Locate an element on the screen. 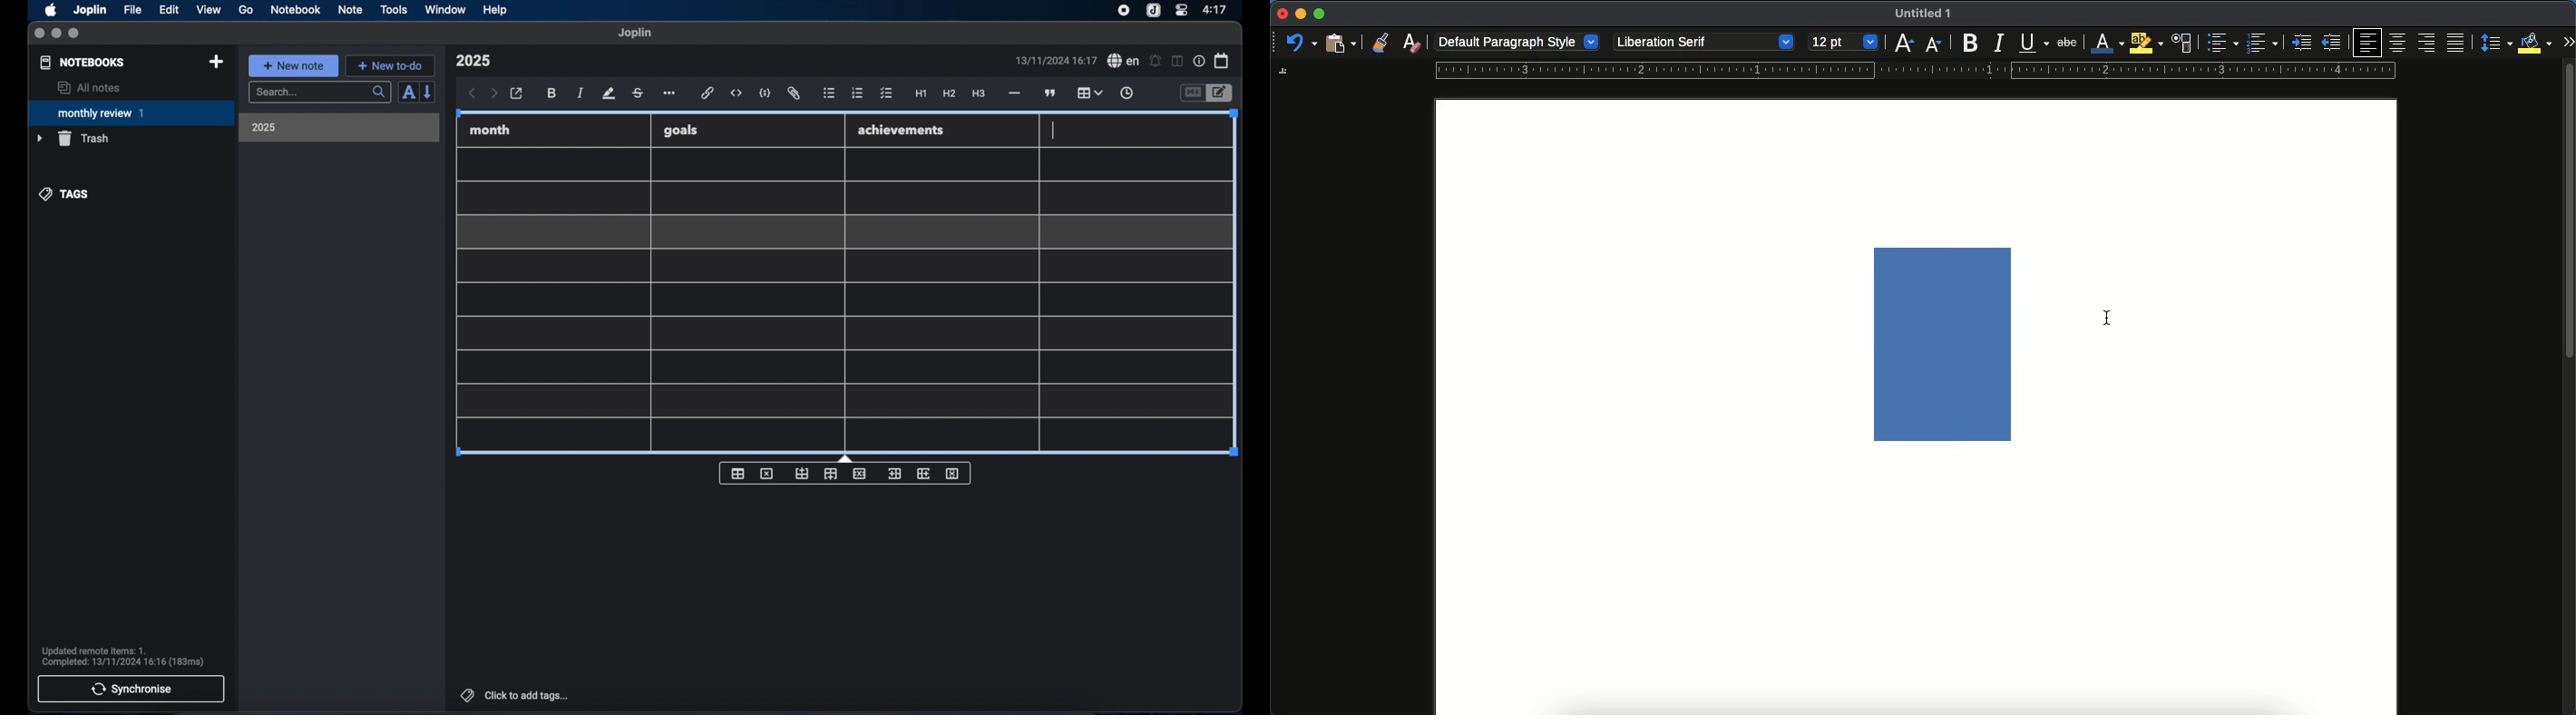 The image size is (2576, 728). insert row before is located at coordinates (803, 474).